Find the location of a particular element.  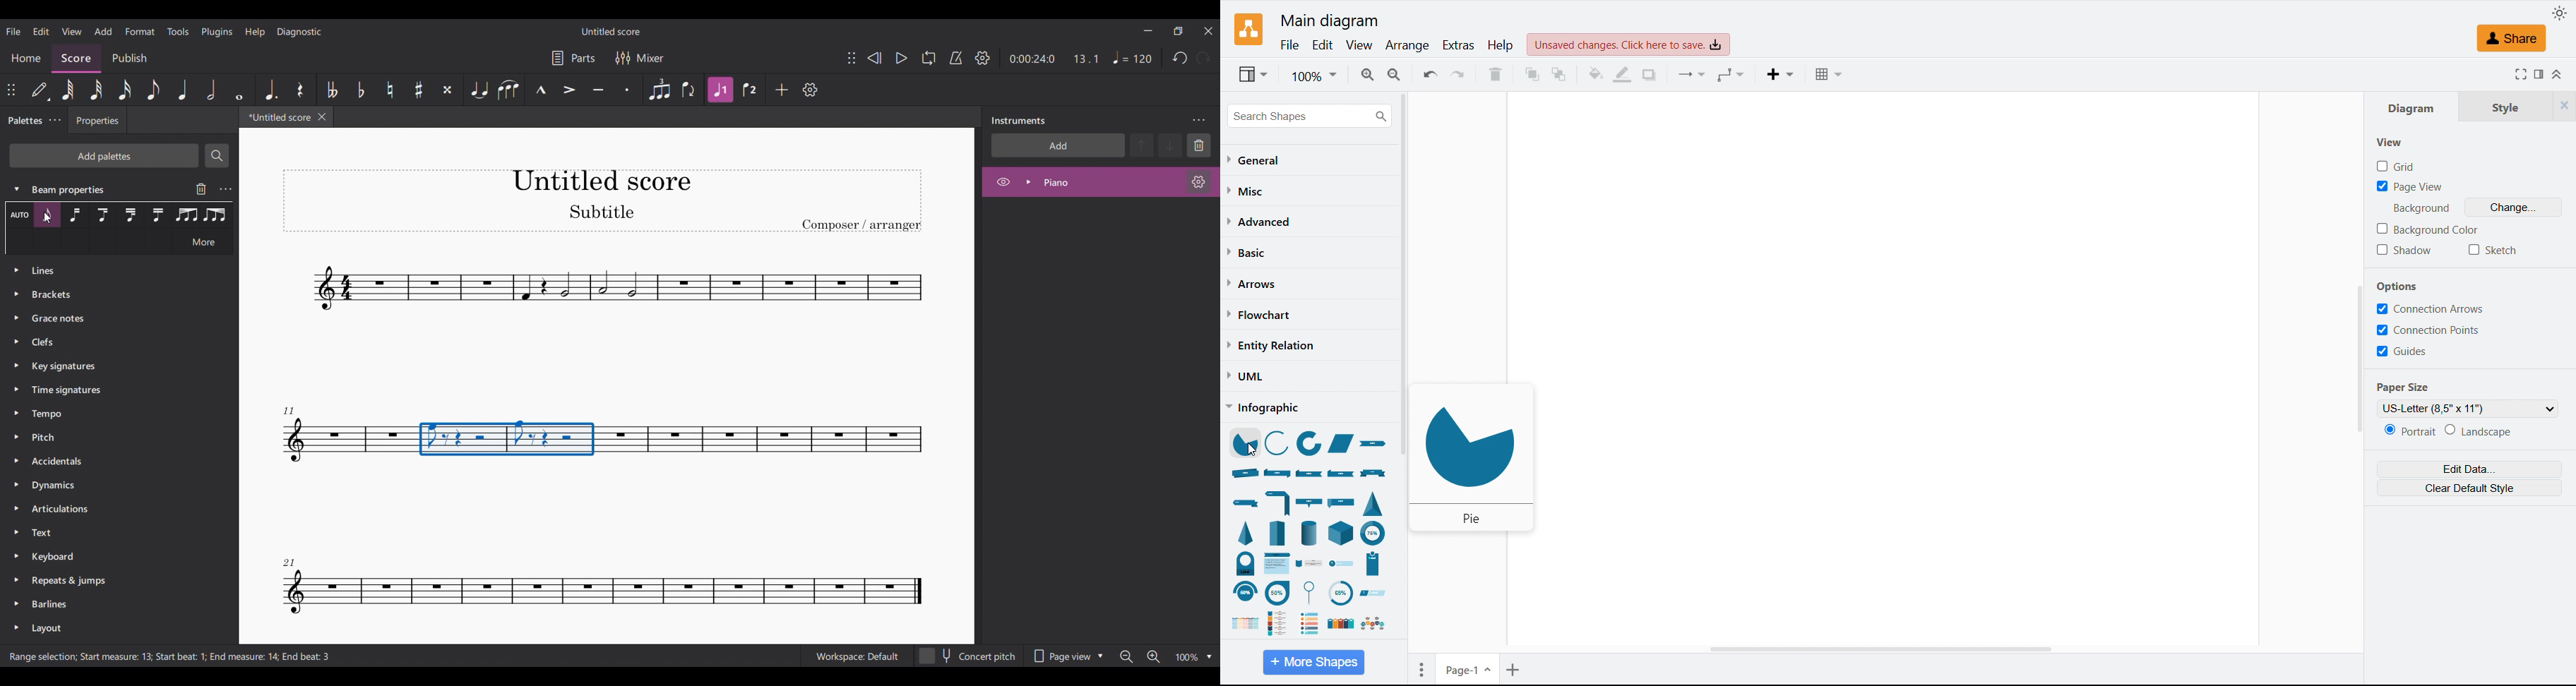

Sketch  is located at coordinates (2493, 250).